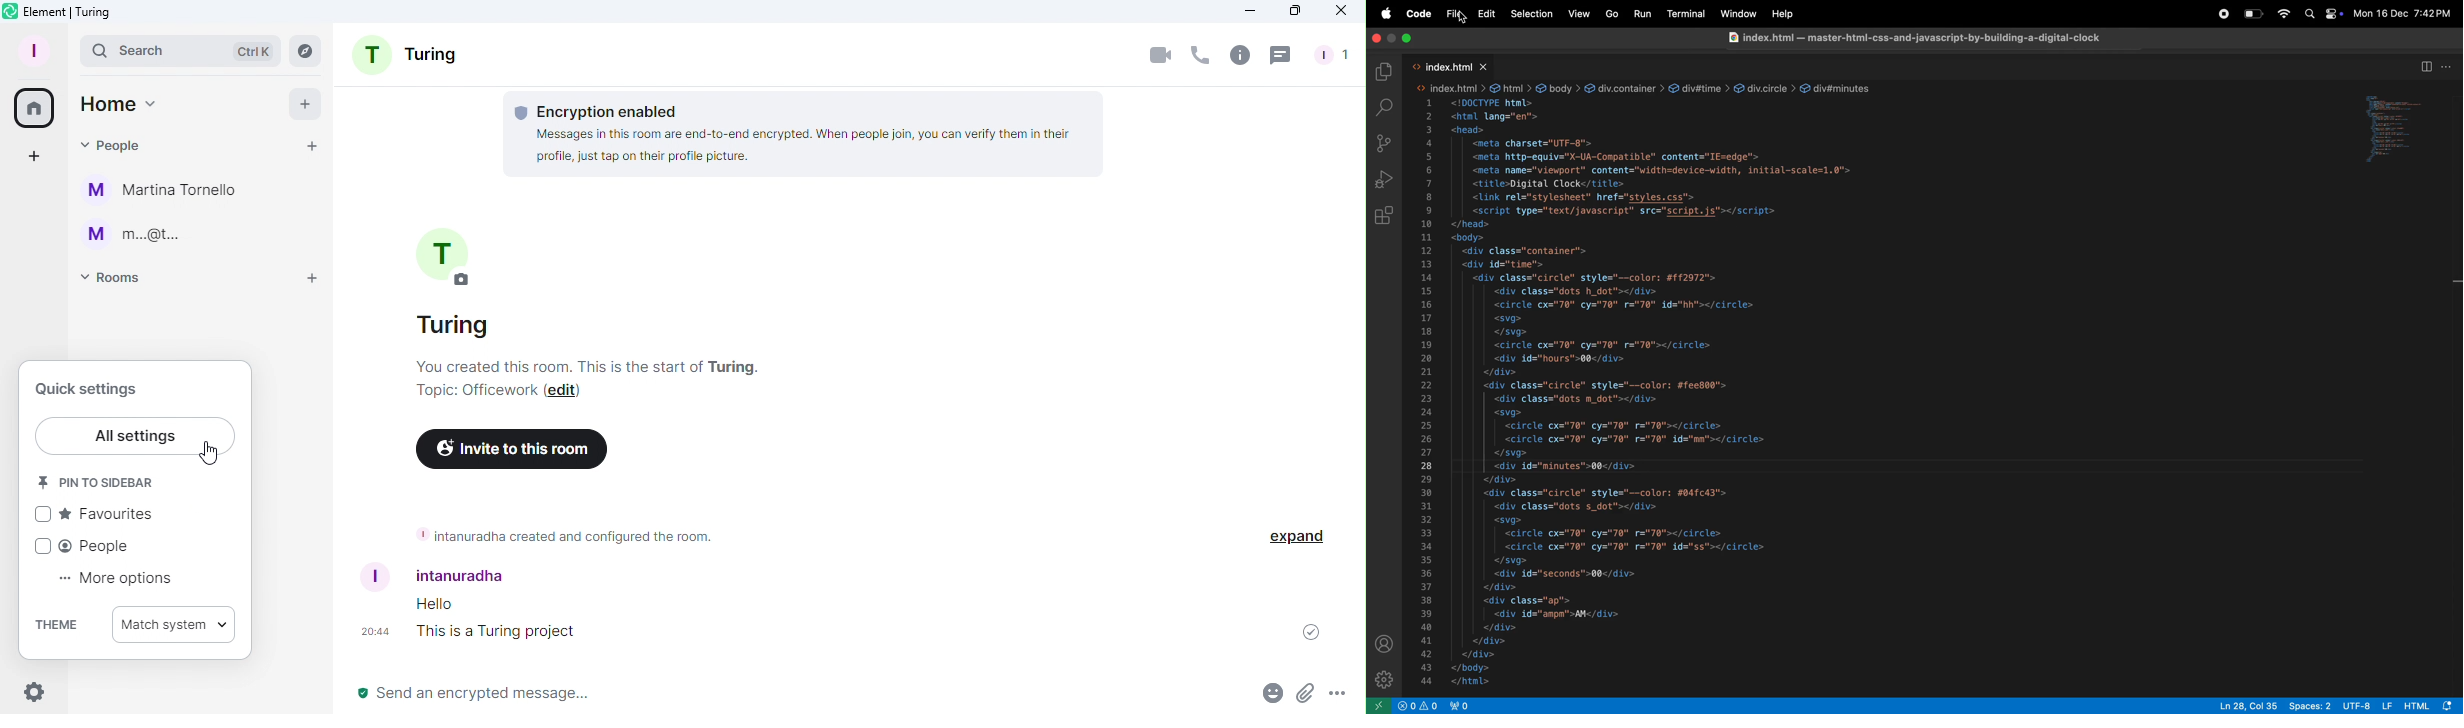 The width and height of the screenshot is (2464, 728). I want to click on Video call, so click(1160, 54).